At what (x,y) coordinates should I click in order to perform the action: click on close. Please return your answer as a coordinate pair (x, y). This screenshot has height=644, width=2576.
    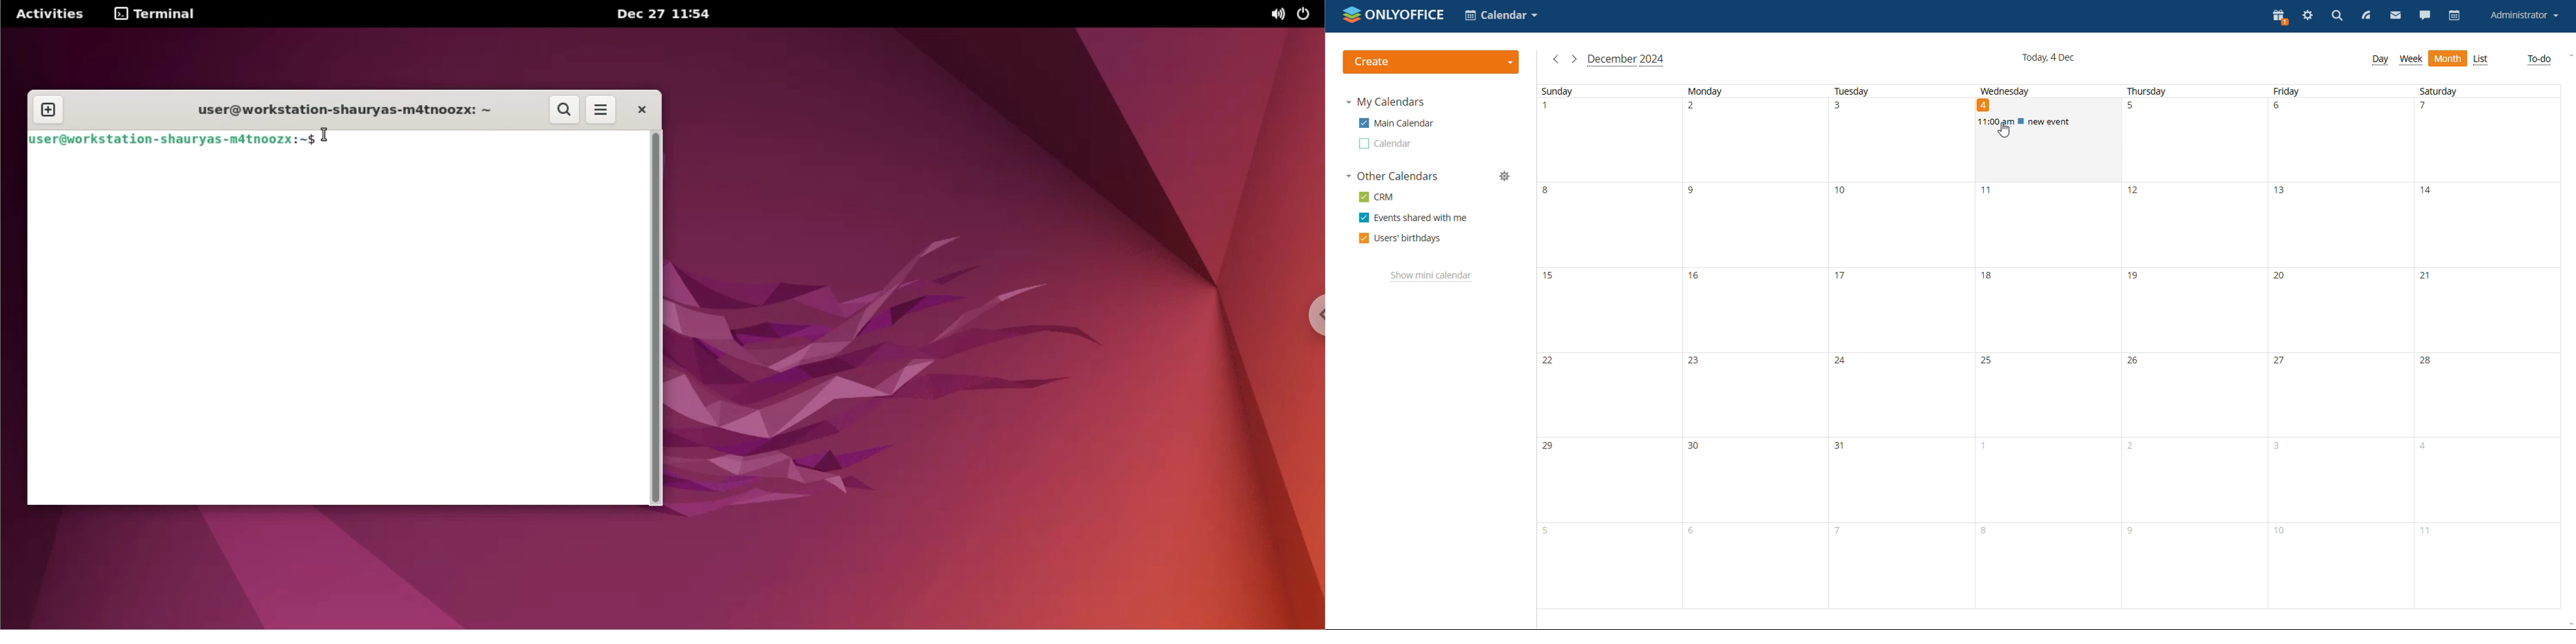
    Looking at the image, I should click on (643, 109).